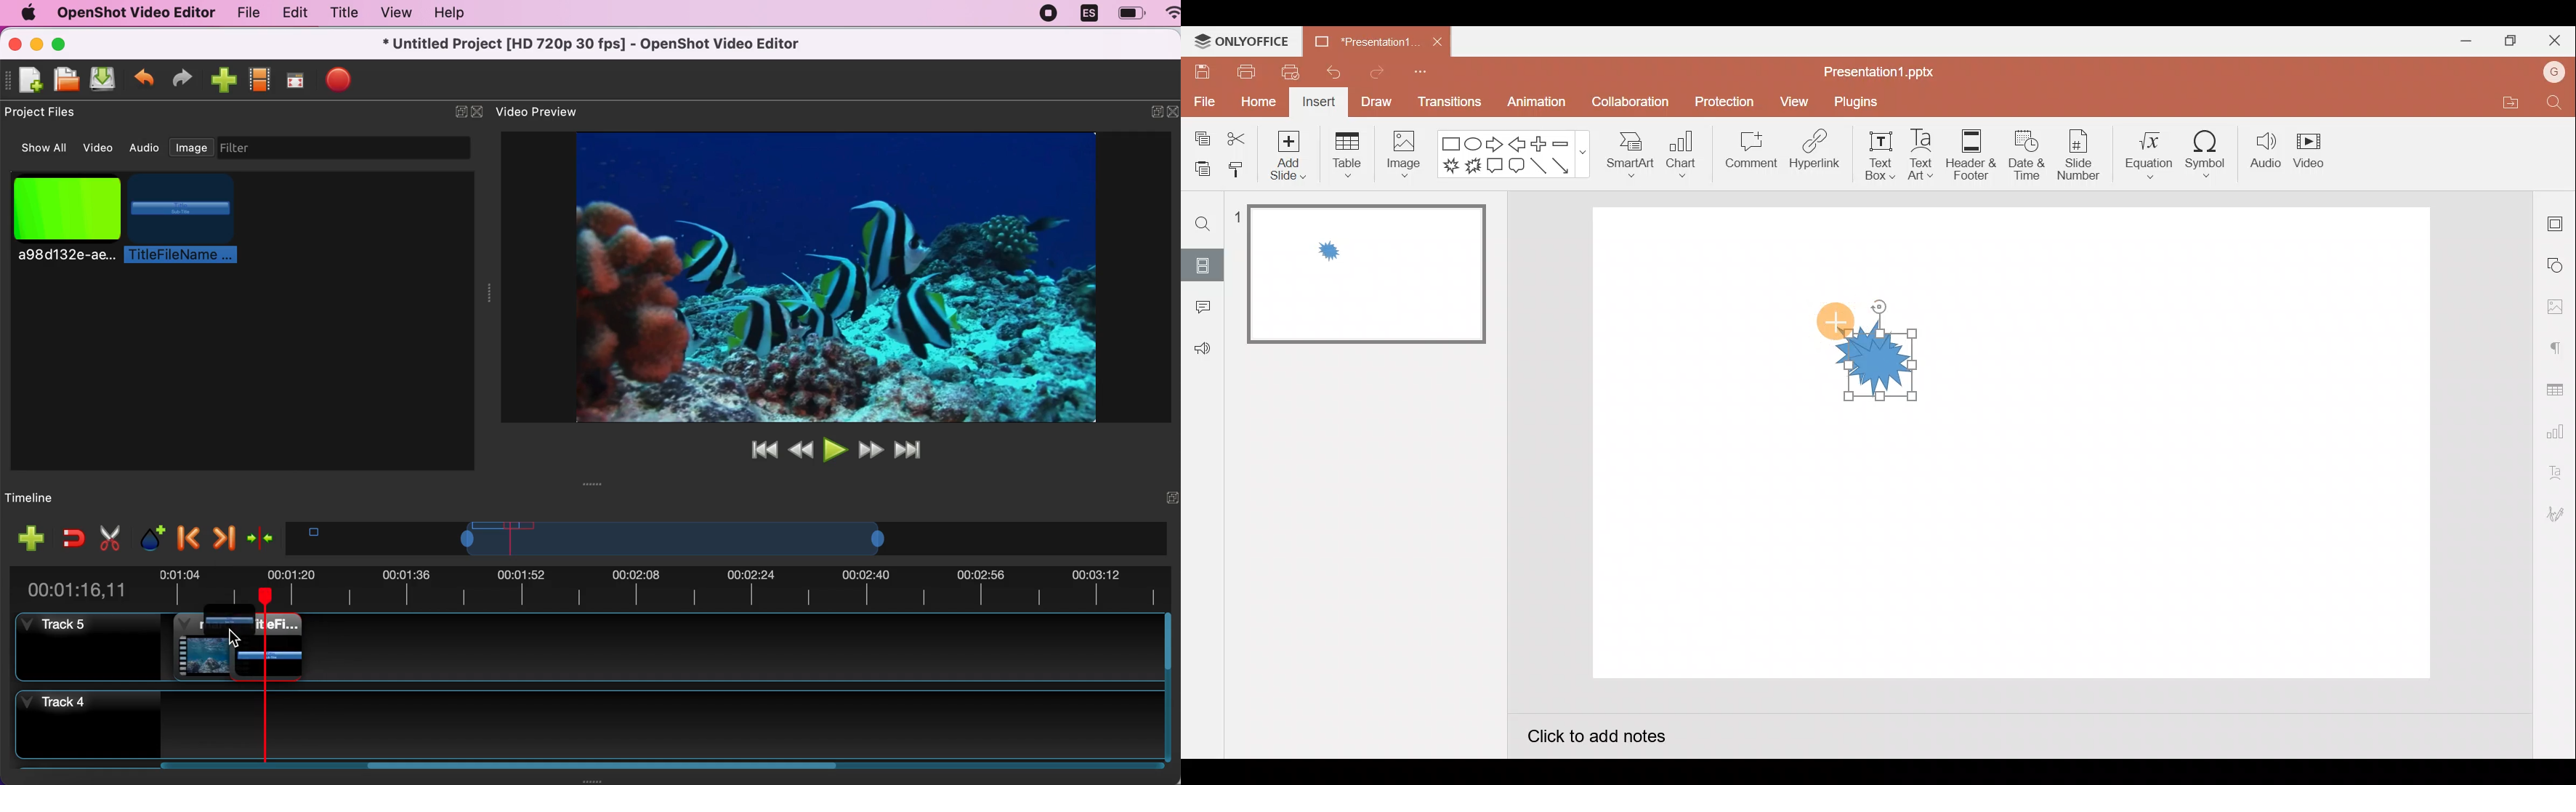  I want to click on Home, so click(1253, 104).